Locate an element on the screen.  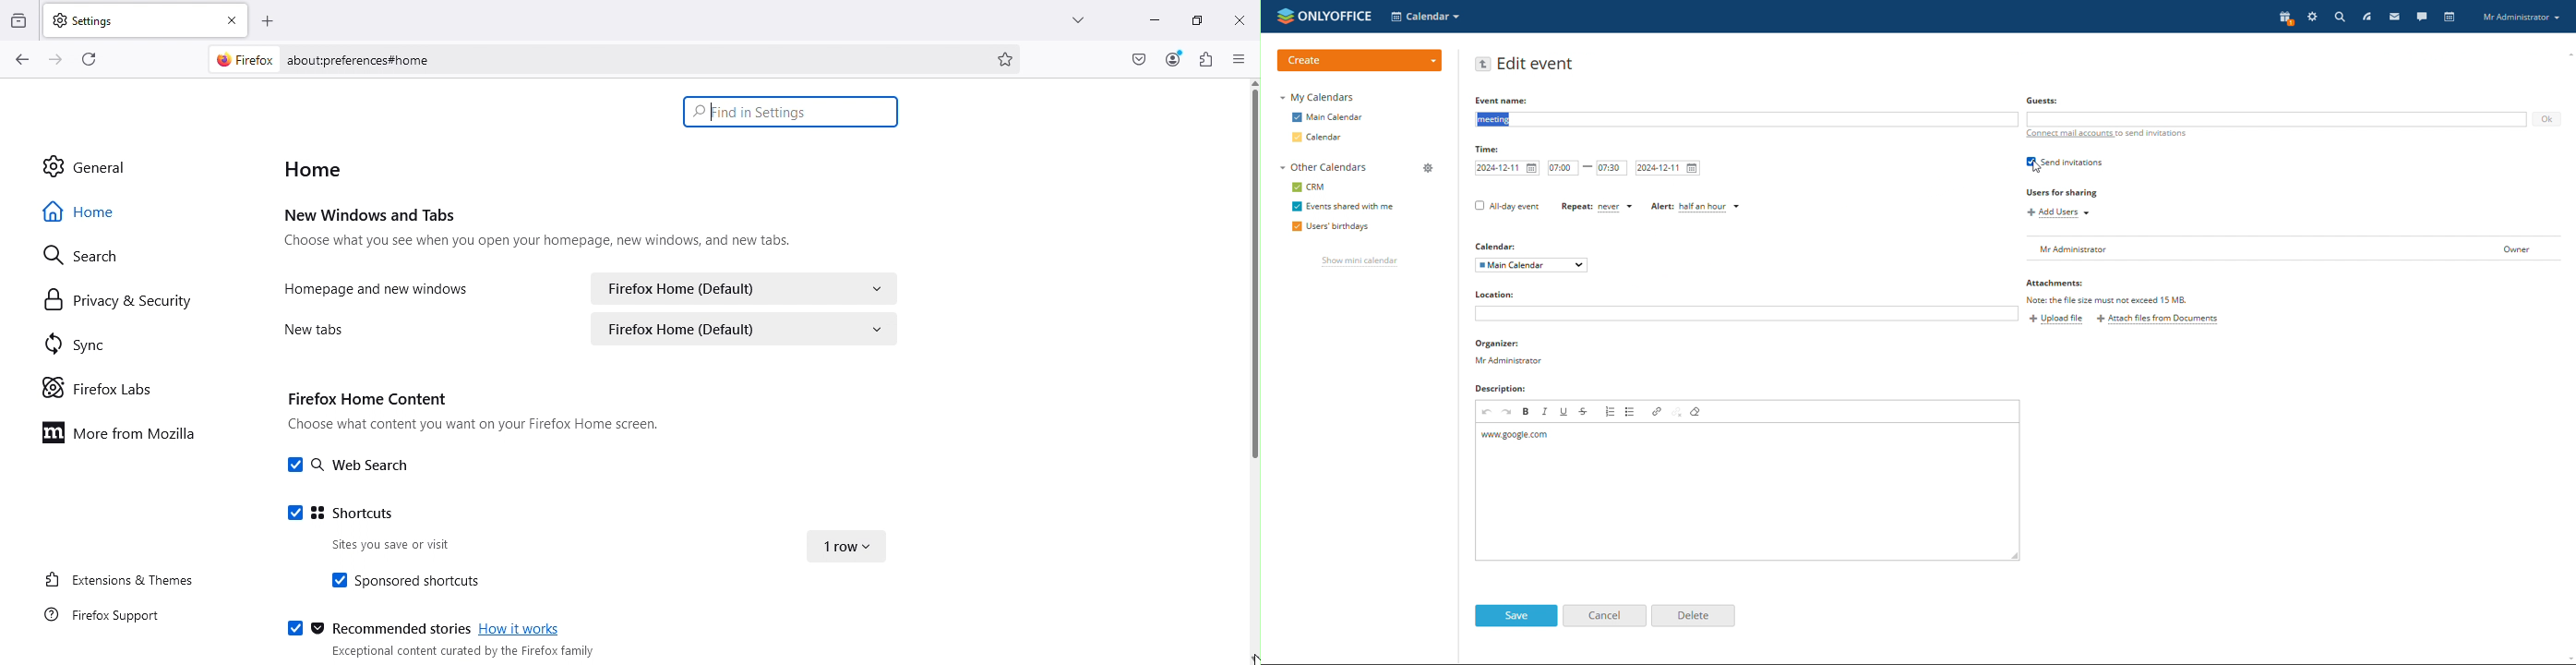
add users is located at coordinates (2058, 213).